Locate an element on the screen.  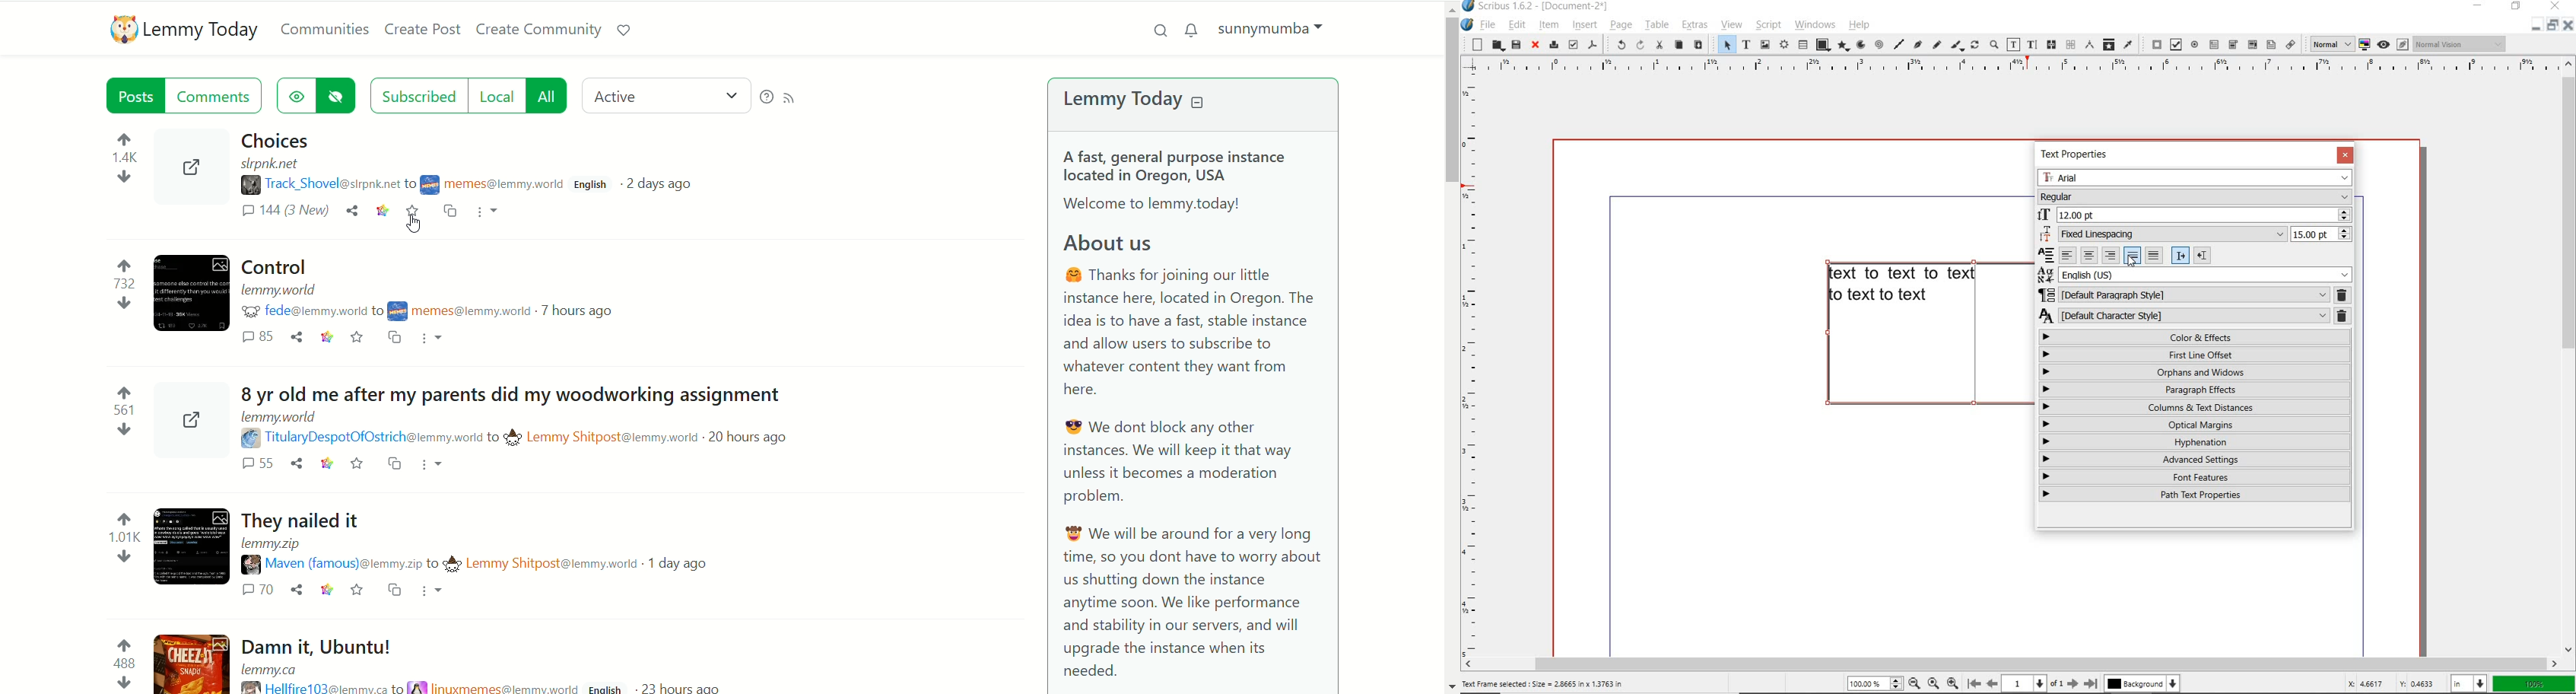
23 hours ago is located at coordinates (680, 685).